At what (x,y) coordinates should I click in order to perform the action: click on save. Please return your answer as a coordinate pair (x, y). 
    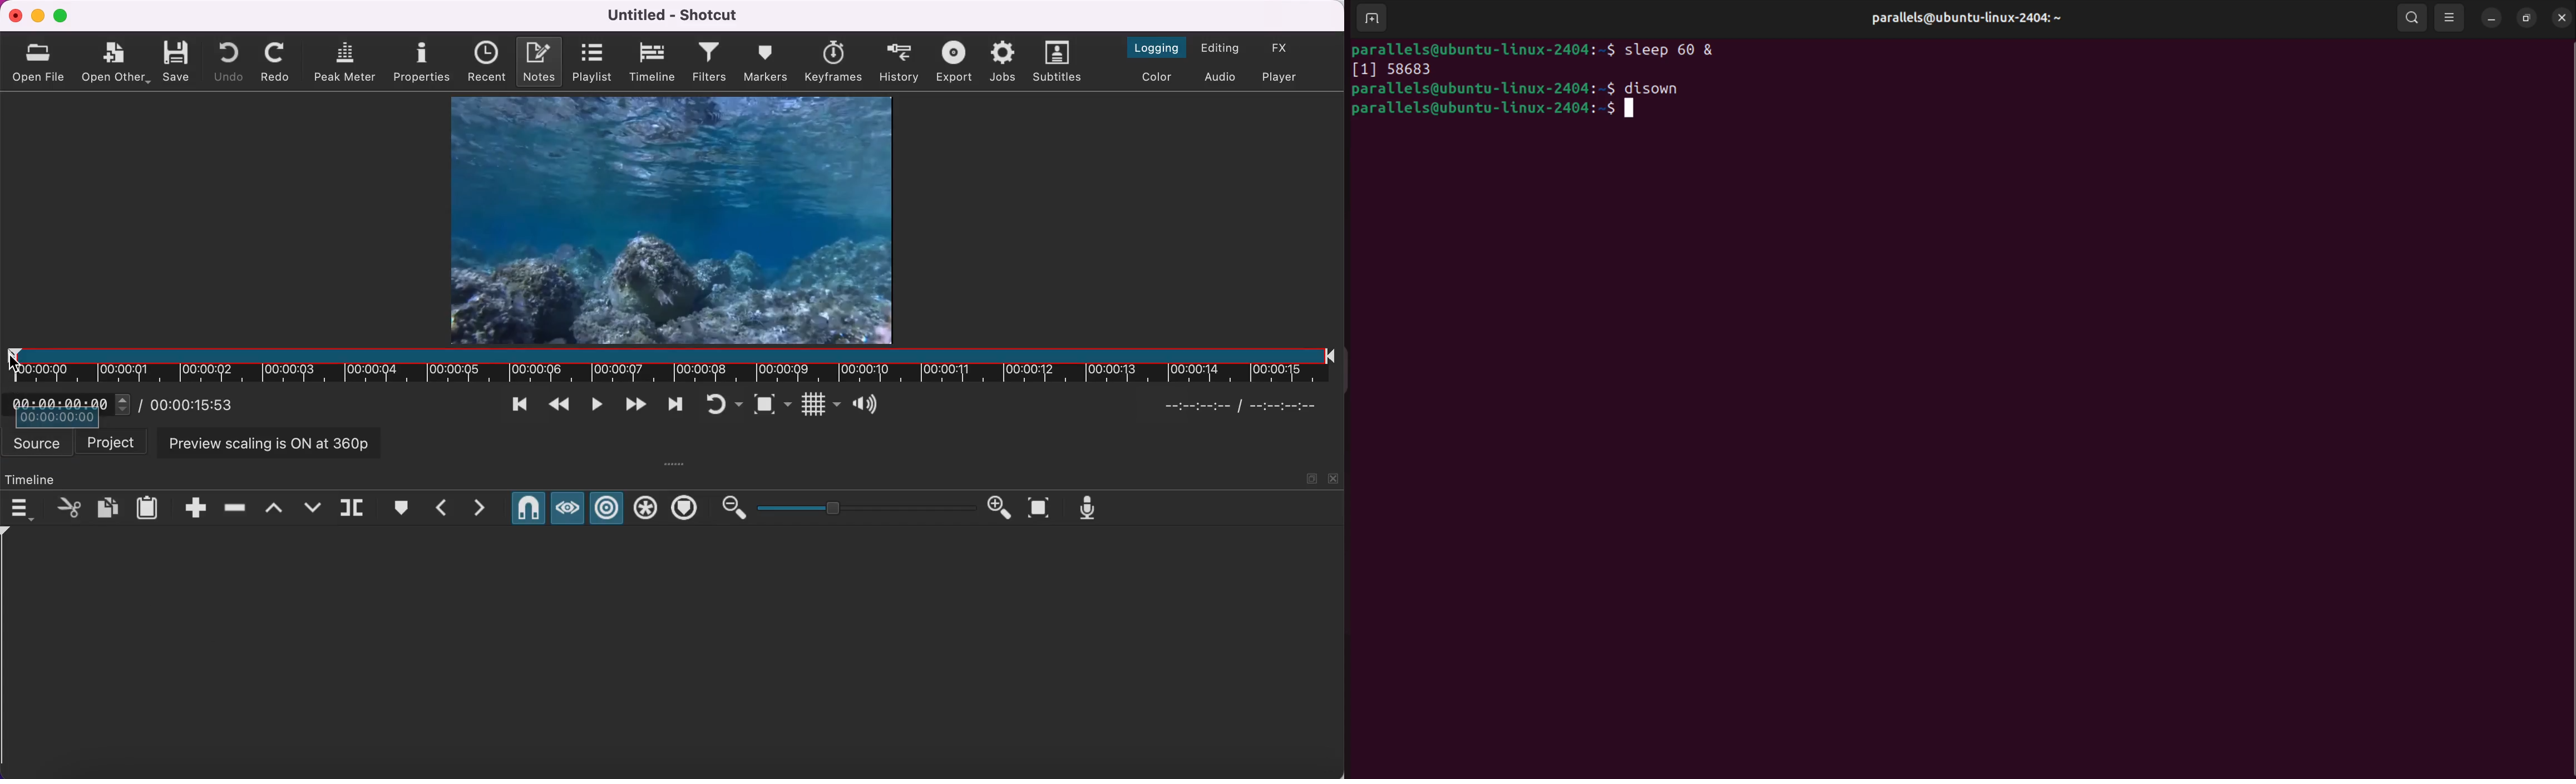
    Looking at the image, I should click on (180, 59).